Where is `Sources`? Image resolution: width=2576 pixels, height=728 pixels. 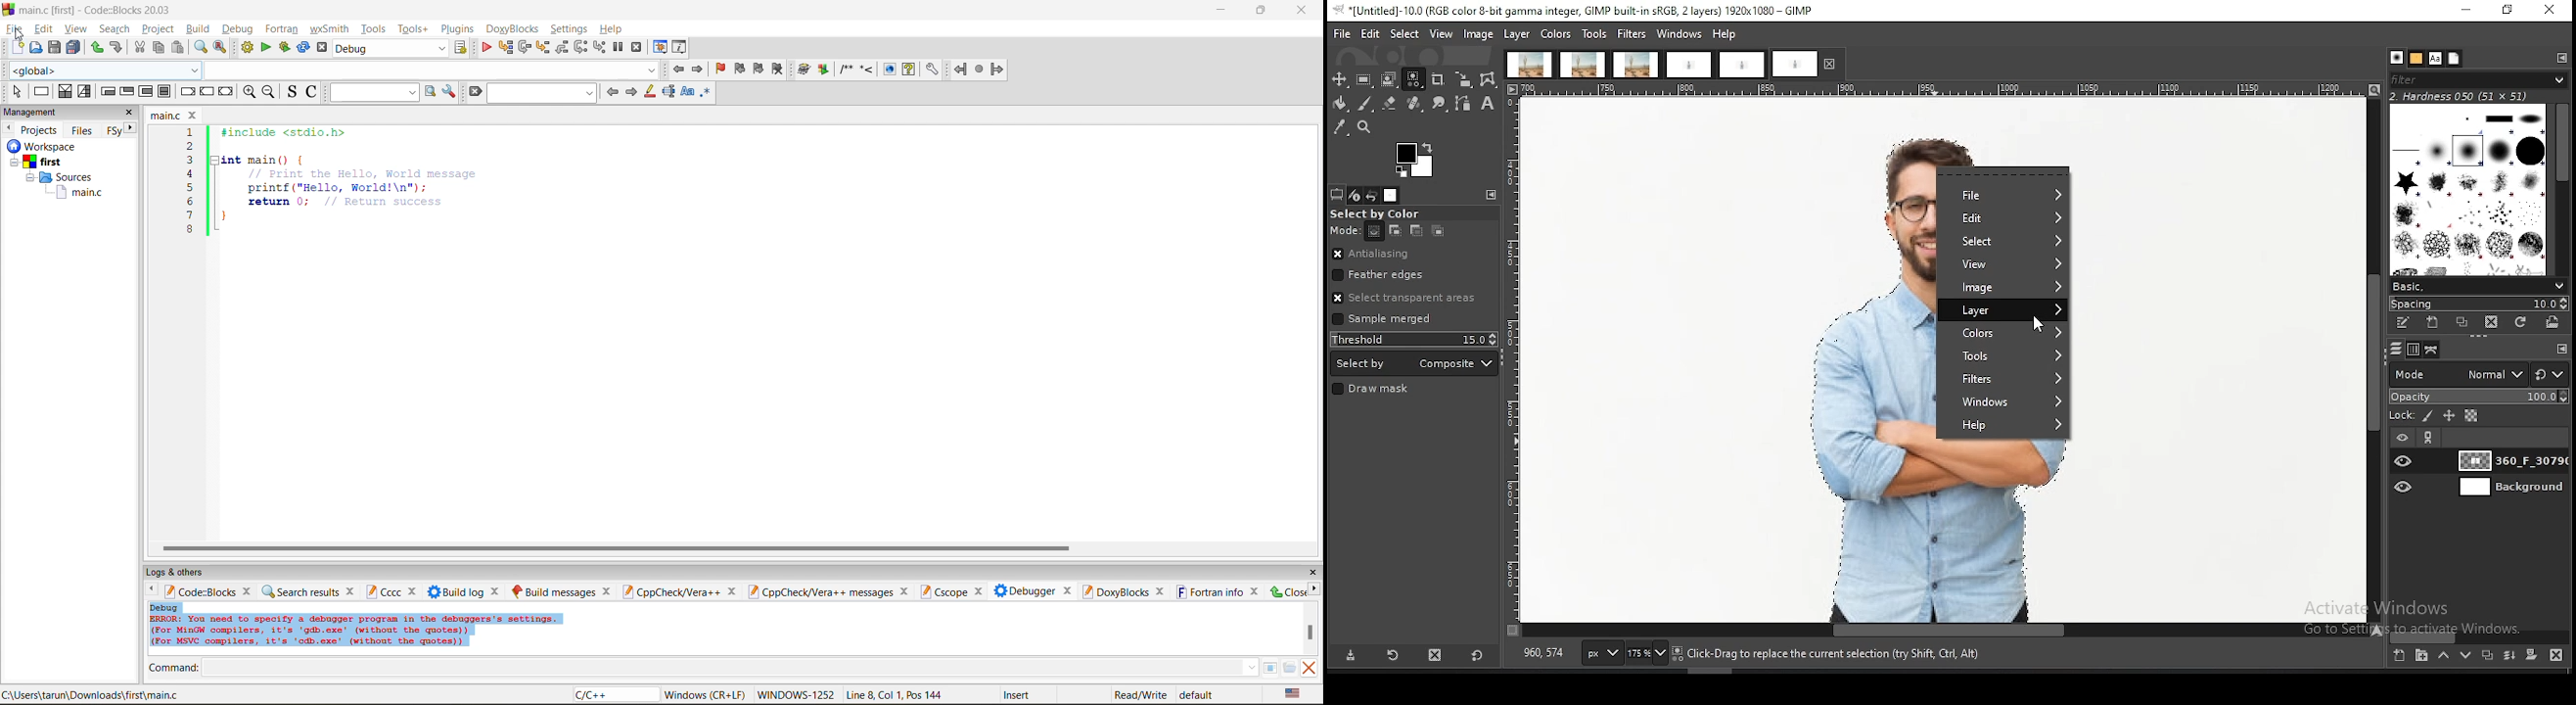 Sources is located at coordinates (63, 177).